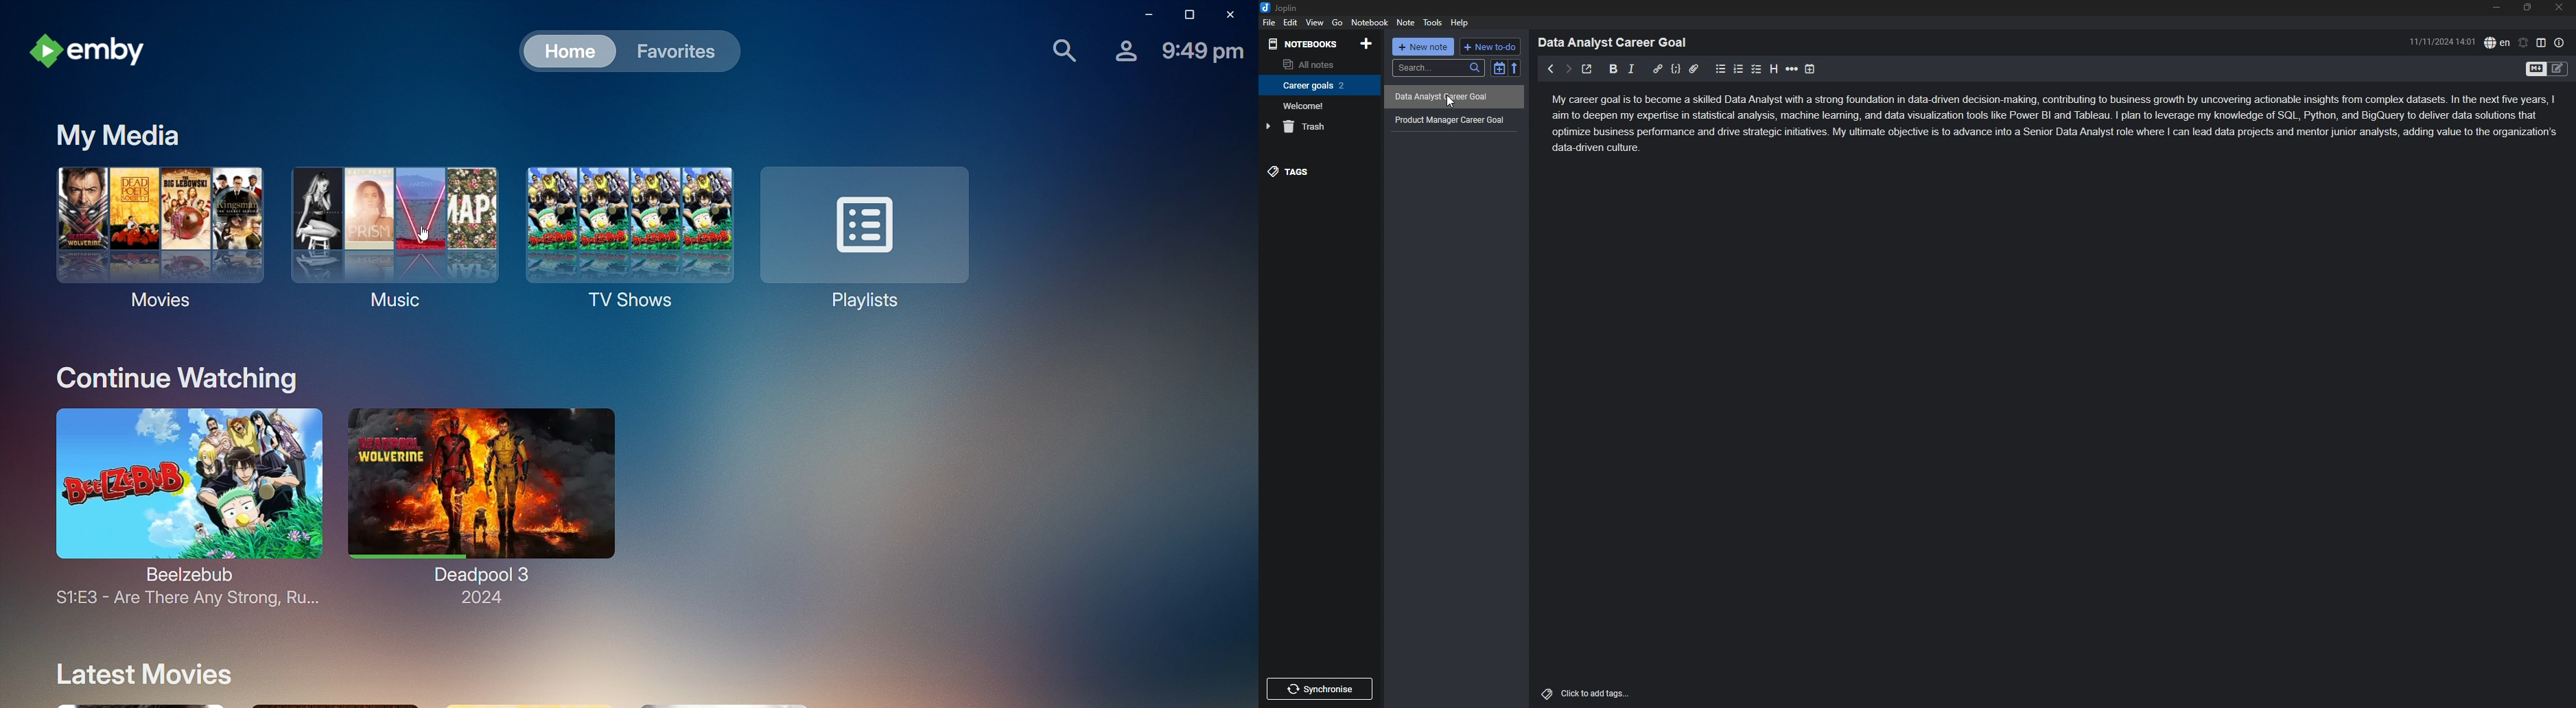 Image resolution: width=2576 pixels, height=728 pixels. What do you see at coordinates (2496, 7) in the screenshot?
I see `minimize` at bounding box center [2496, 7].